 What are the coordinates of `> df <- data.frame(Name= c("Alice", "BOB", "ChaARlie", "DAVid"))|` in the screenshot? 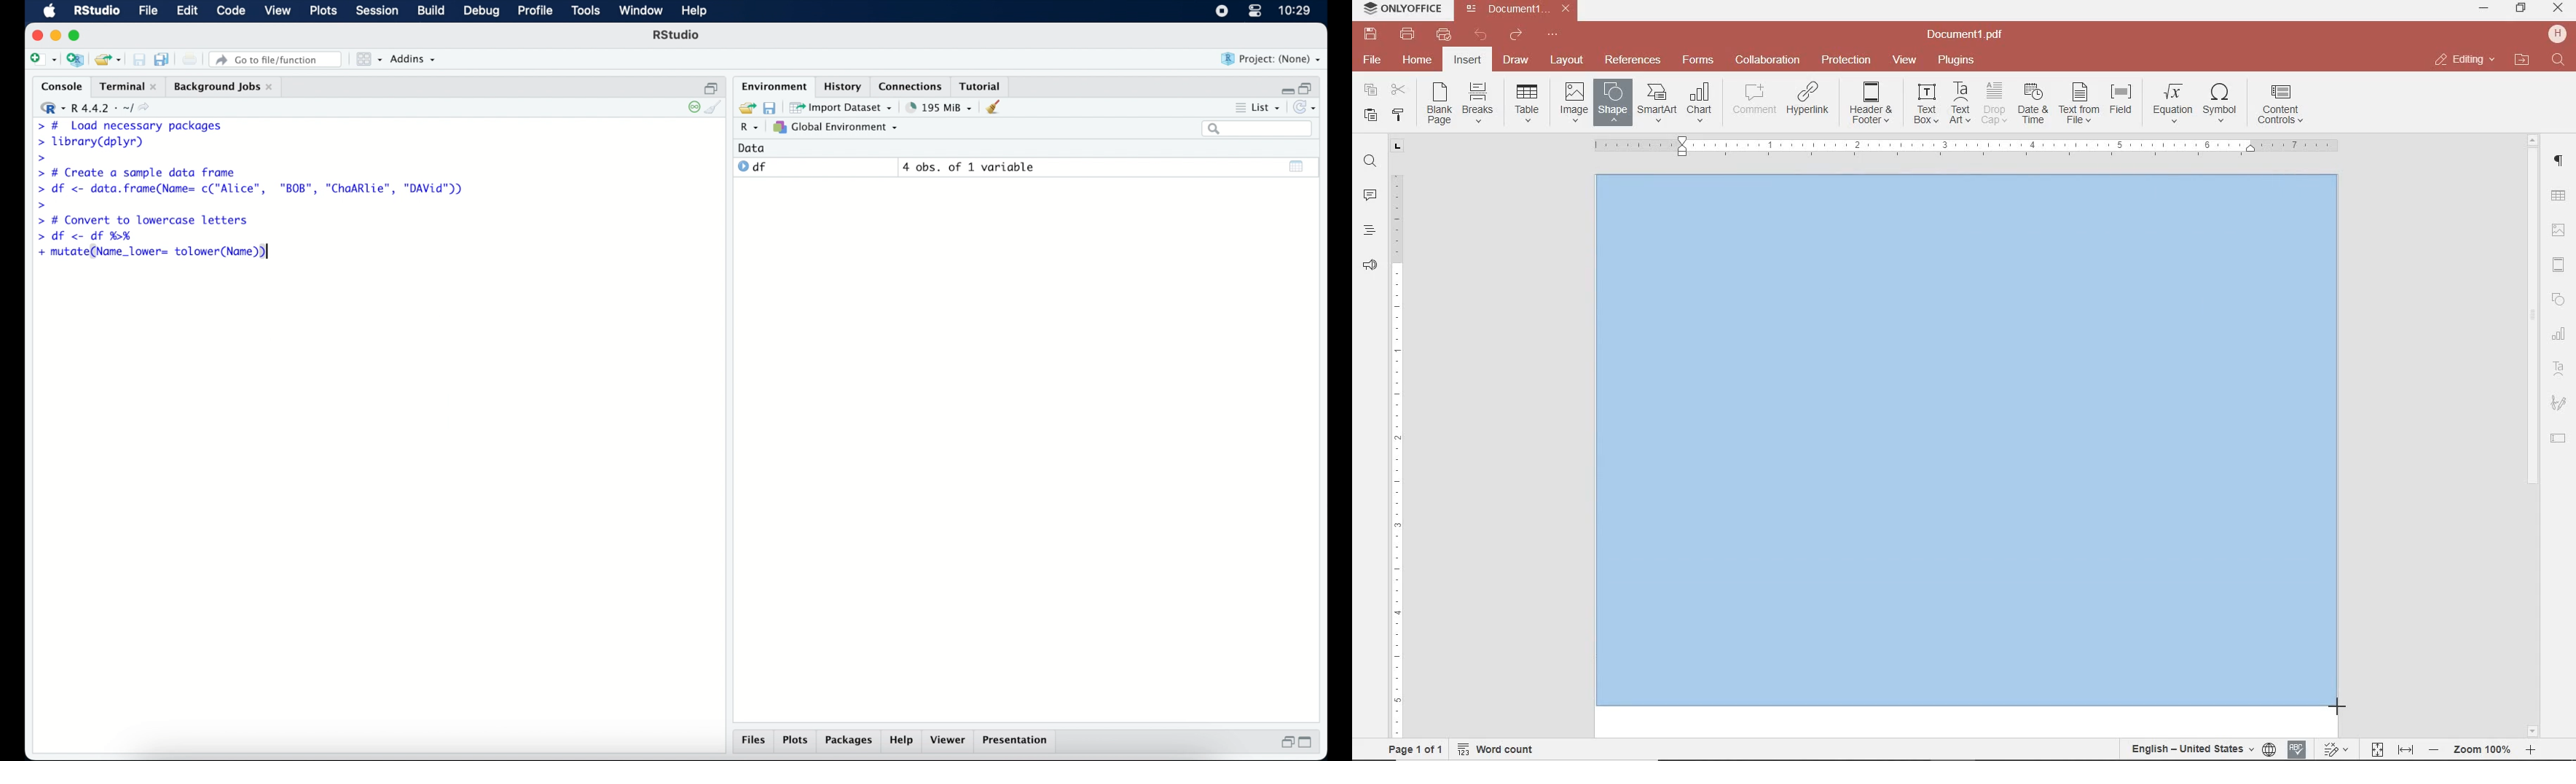 It's located at (254, 190).